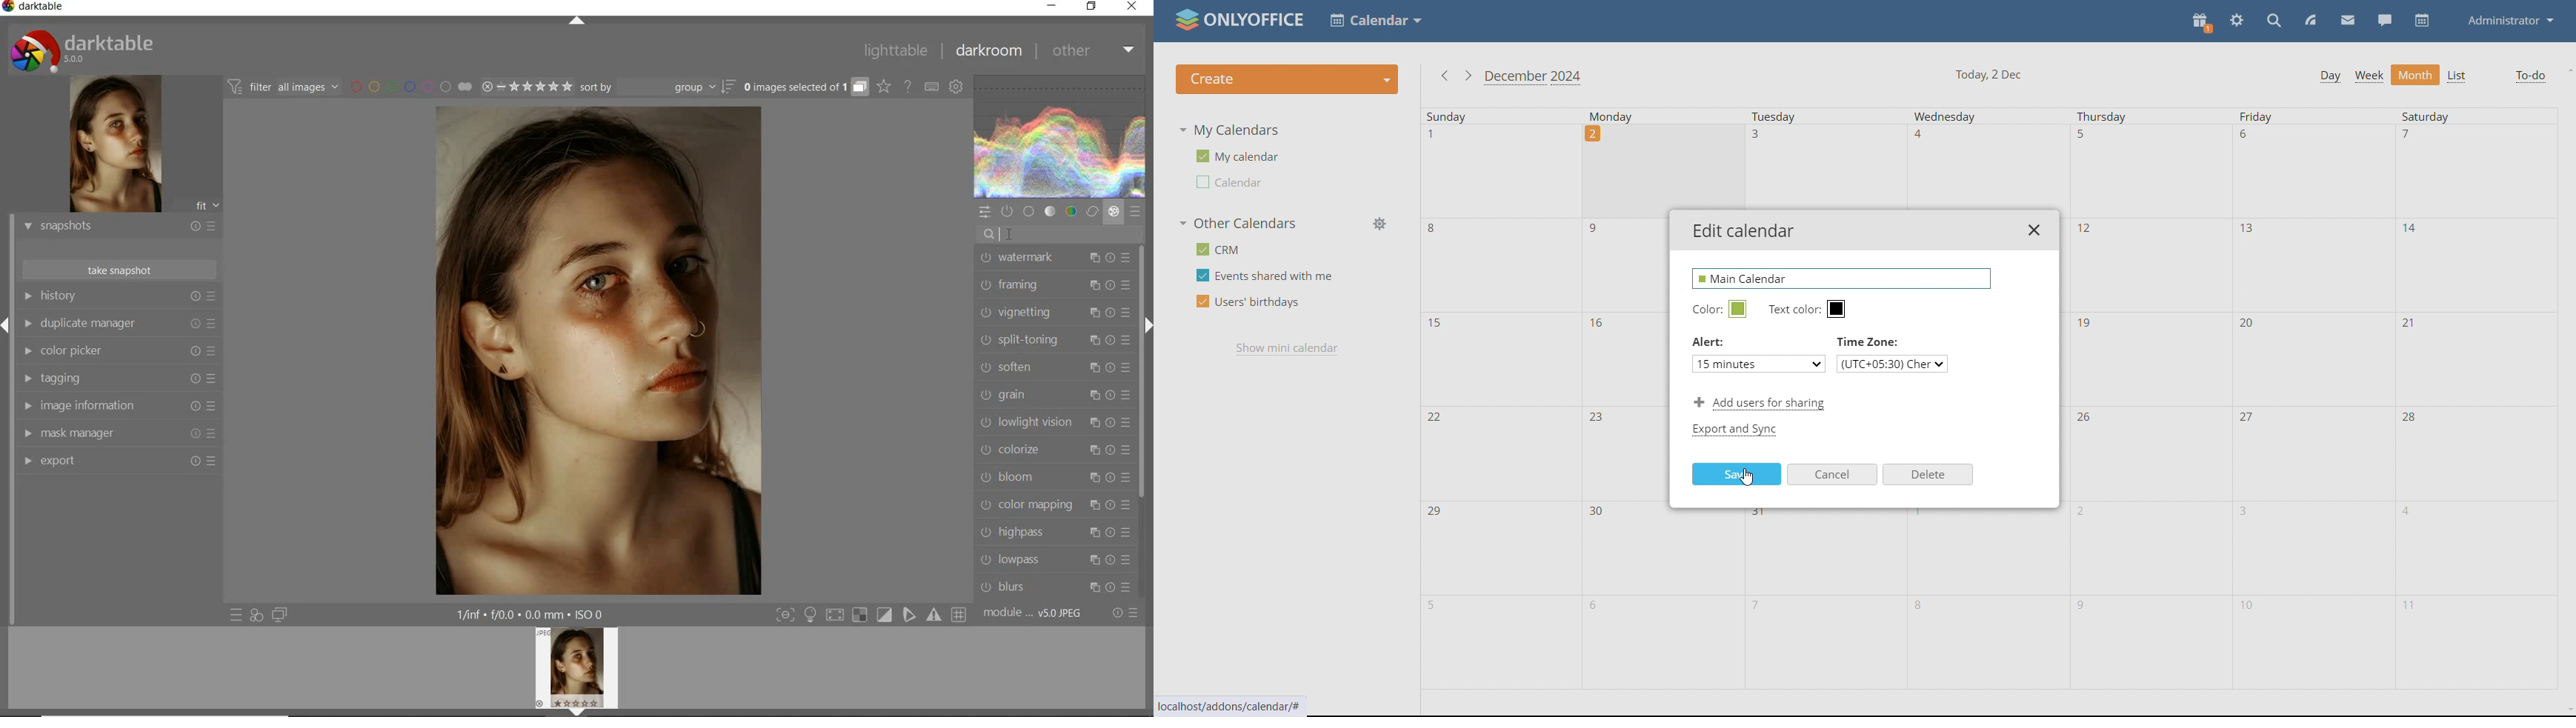 The image size is (2576, 728). What do you see at coordinates (528, 86) in the screenshot?
I see `range rating of selected images` at bounding box center [528, 86].